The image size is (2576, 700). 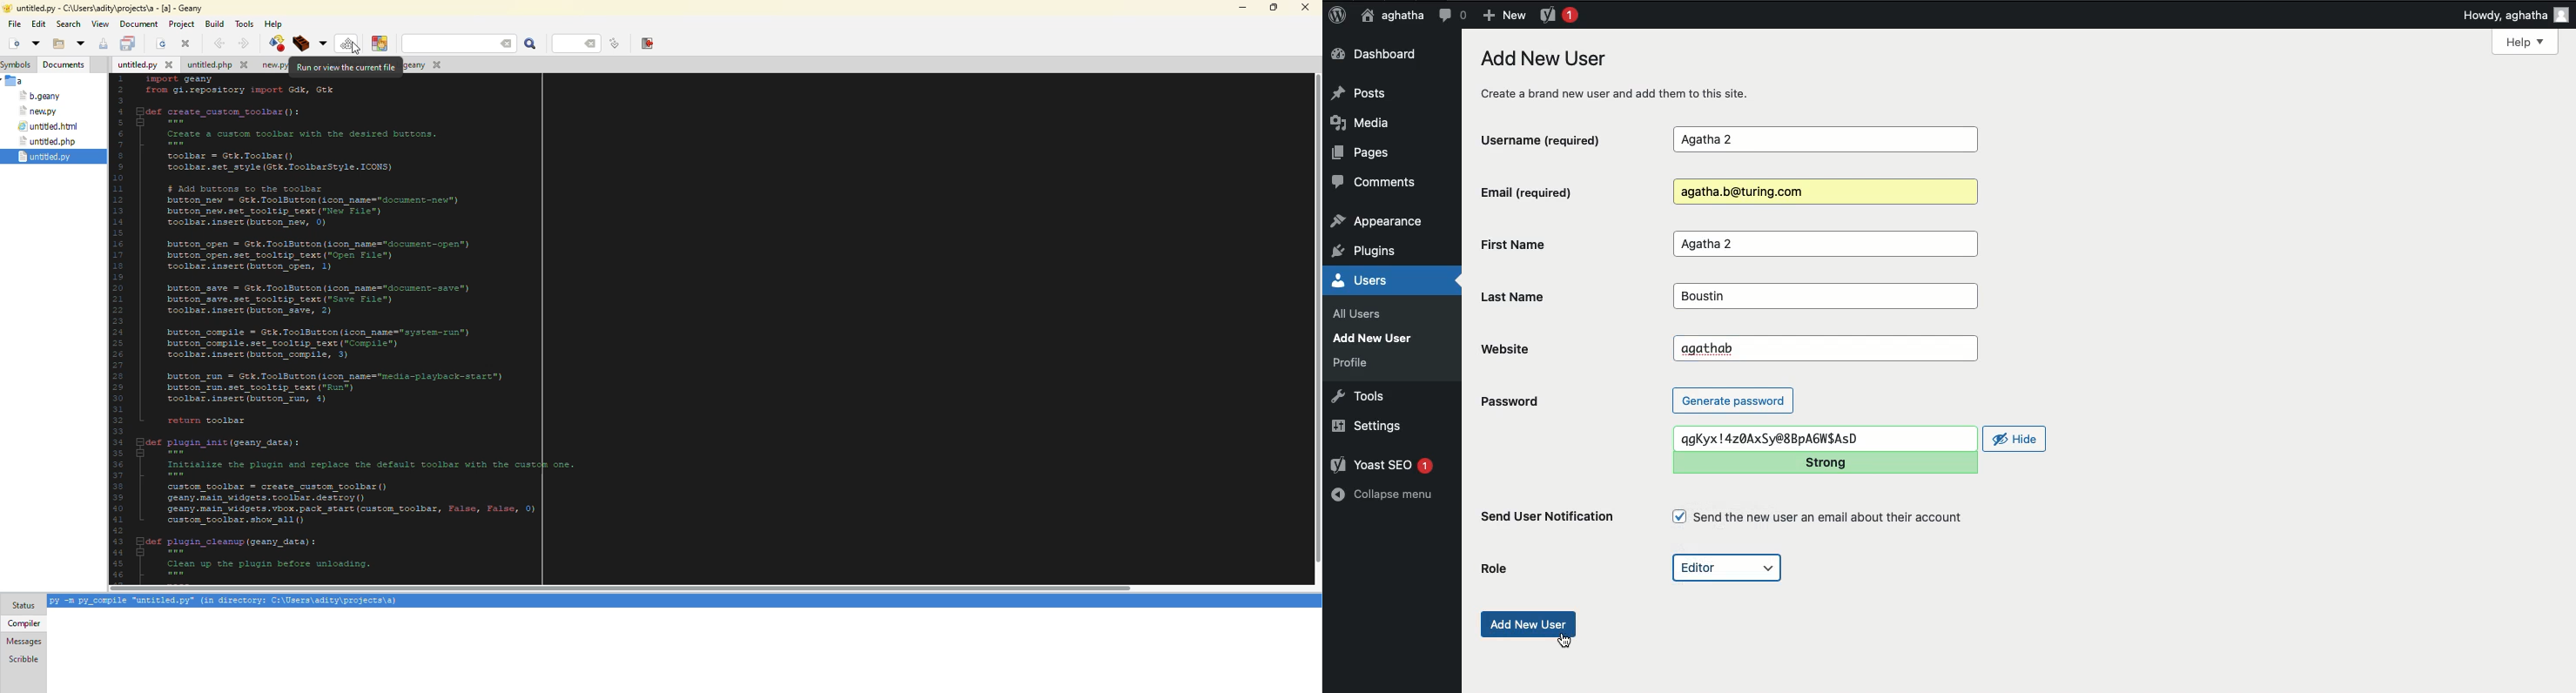 What do you see at coordinates (1509, 401) in the screenshot?
I see `Password` at bounding box center [1509, 401].